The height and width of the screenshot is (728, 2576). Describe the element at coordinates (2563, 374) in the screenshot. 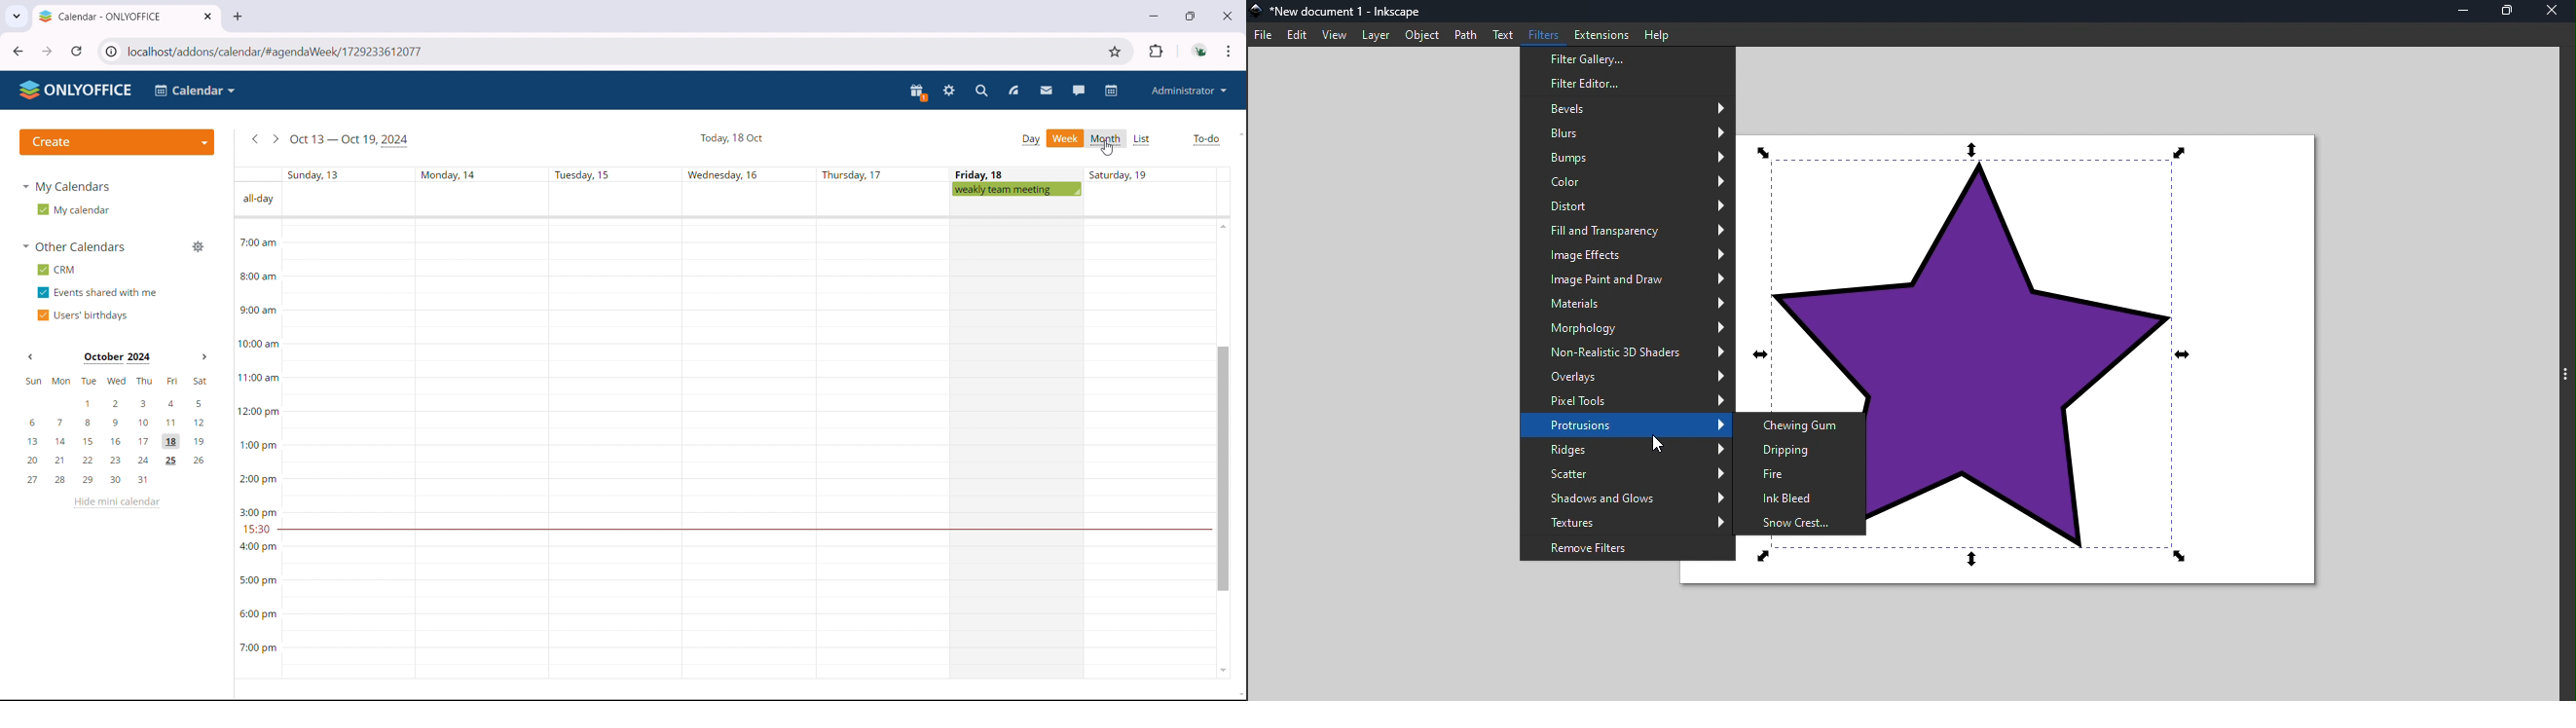

I see `Toggle command panel` at that location.